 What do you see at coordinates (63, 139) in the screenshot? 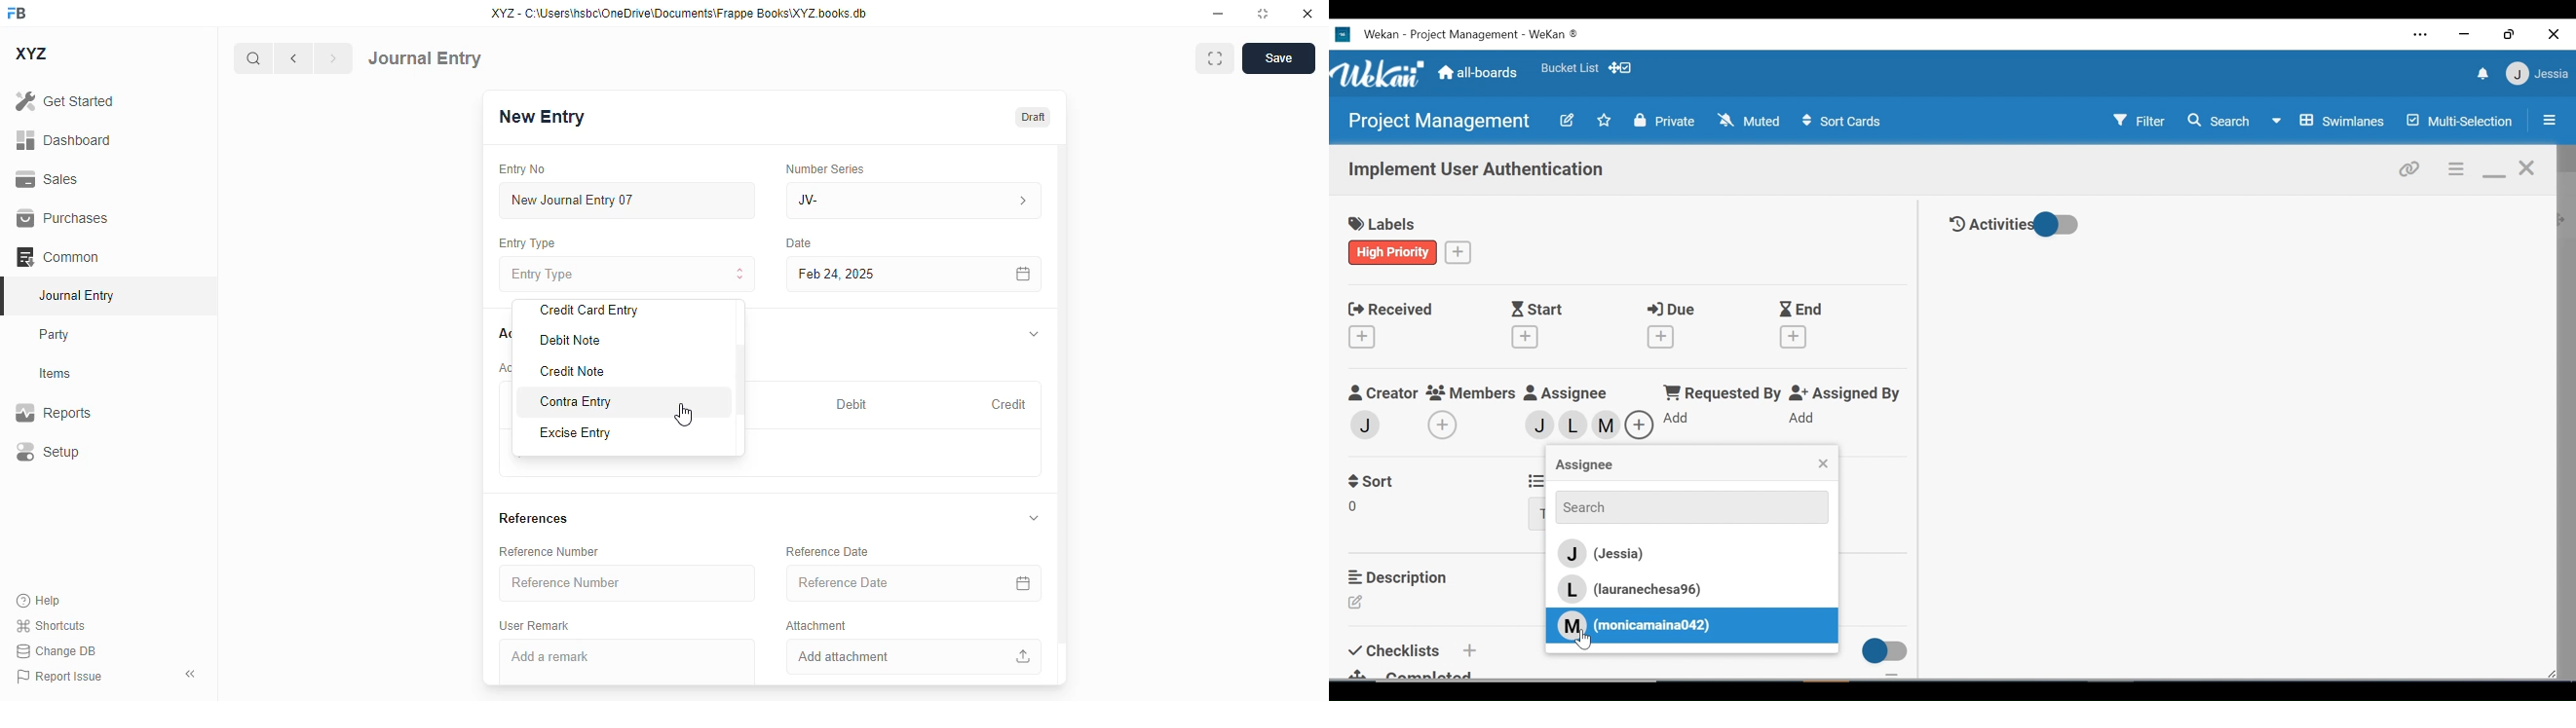
I see `dashboard` at bounding box center [63, 139].